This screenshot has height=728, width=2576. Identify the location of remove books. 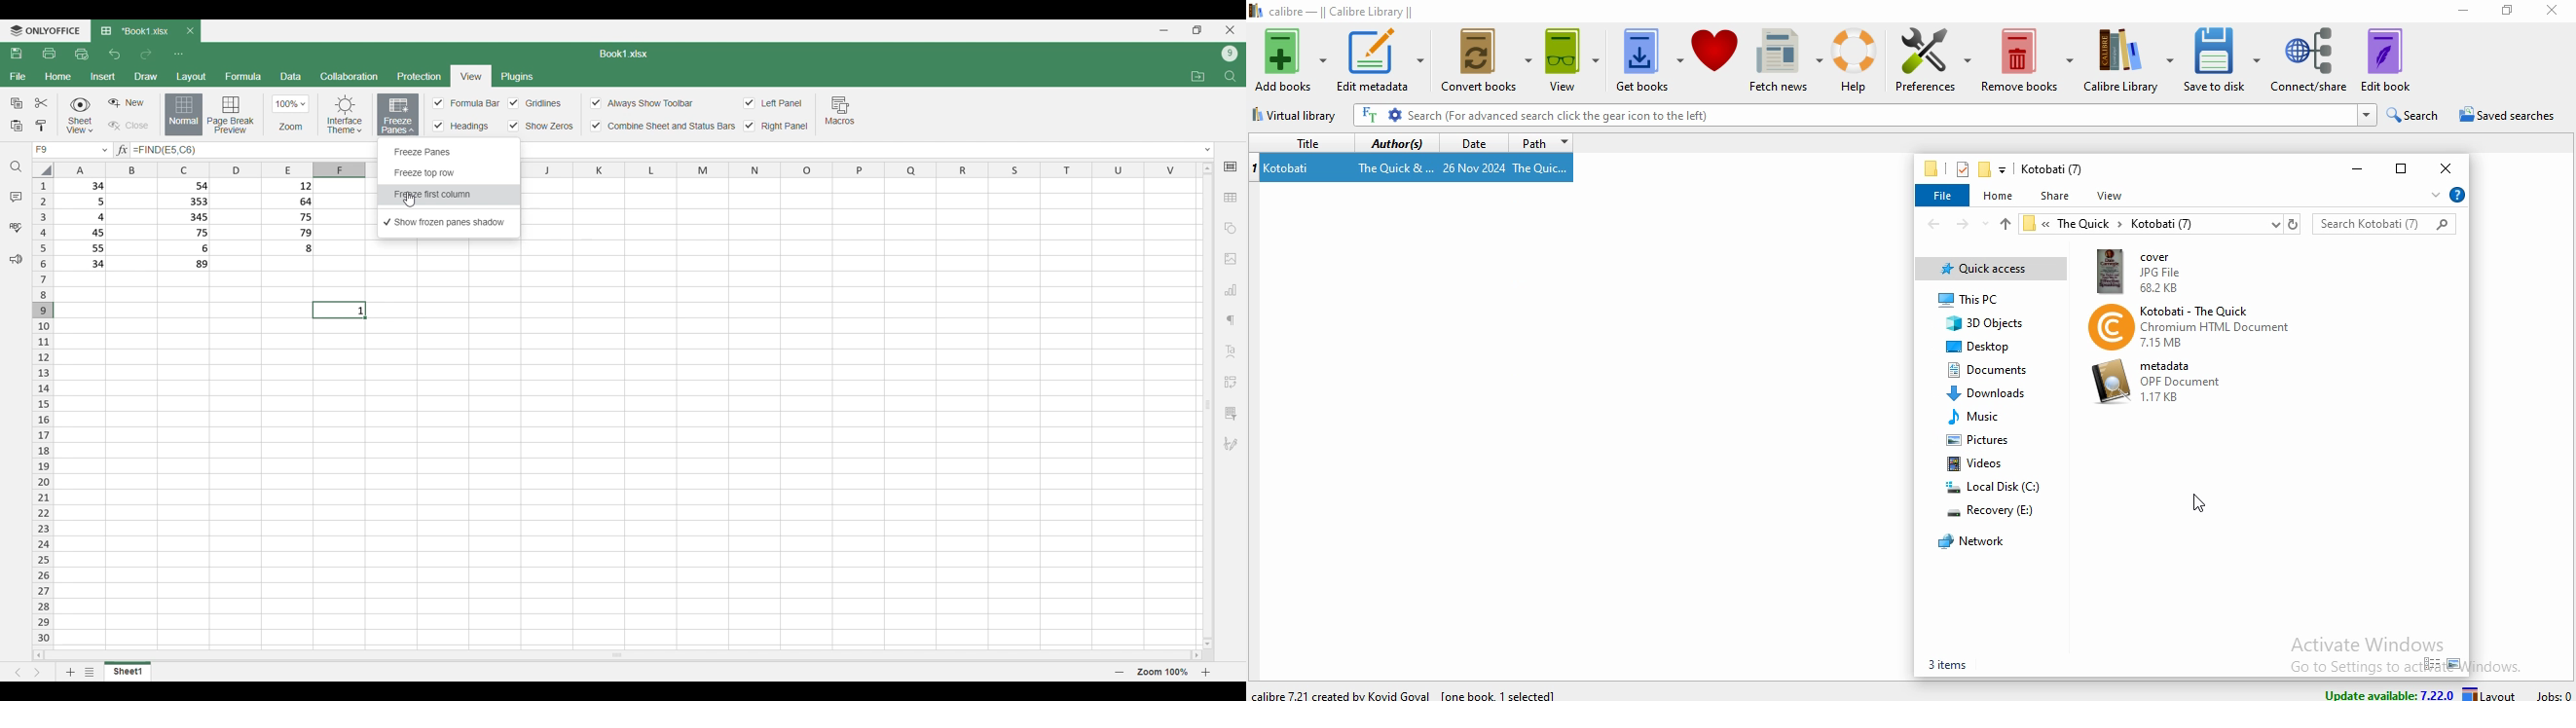
(2027, 58).